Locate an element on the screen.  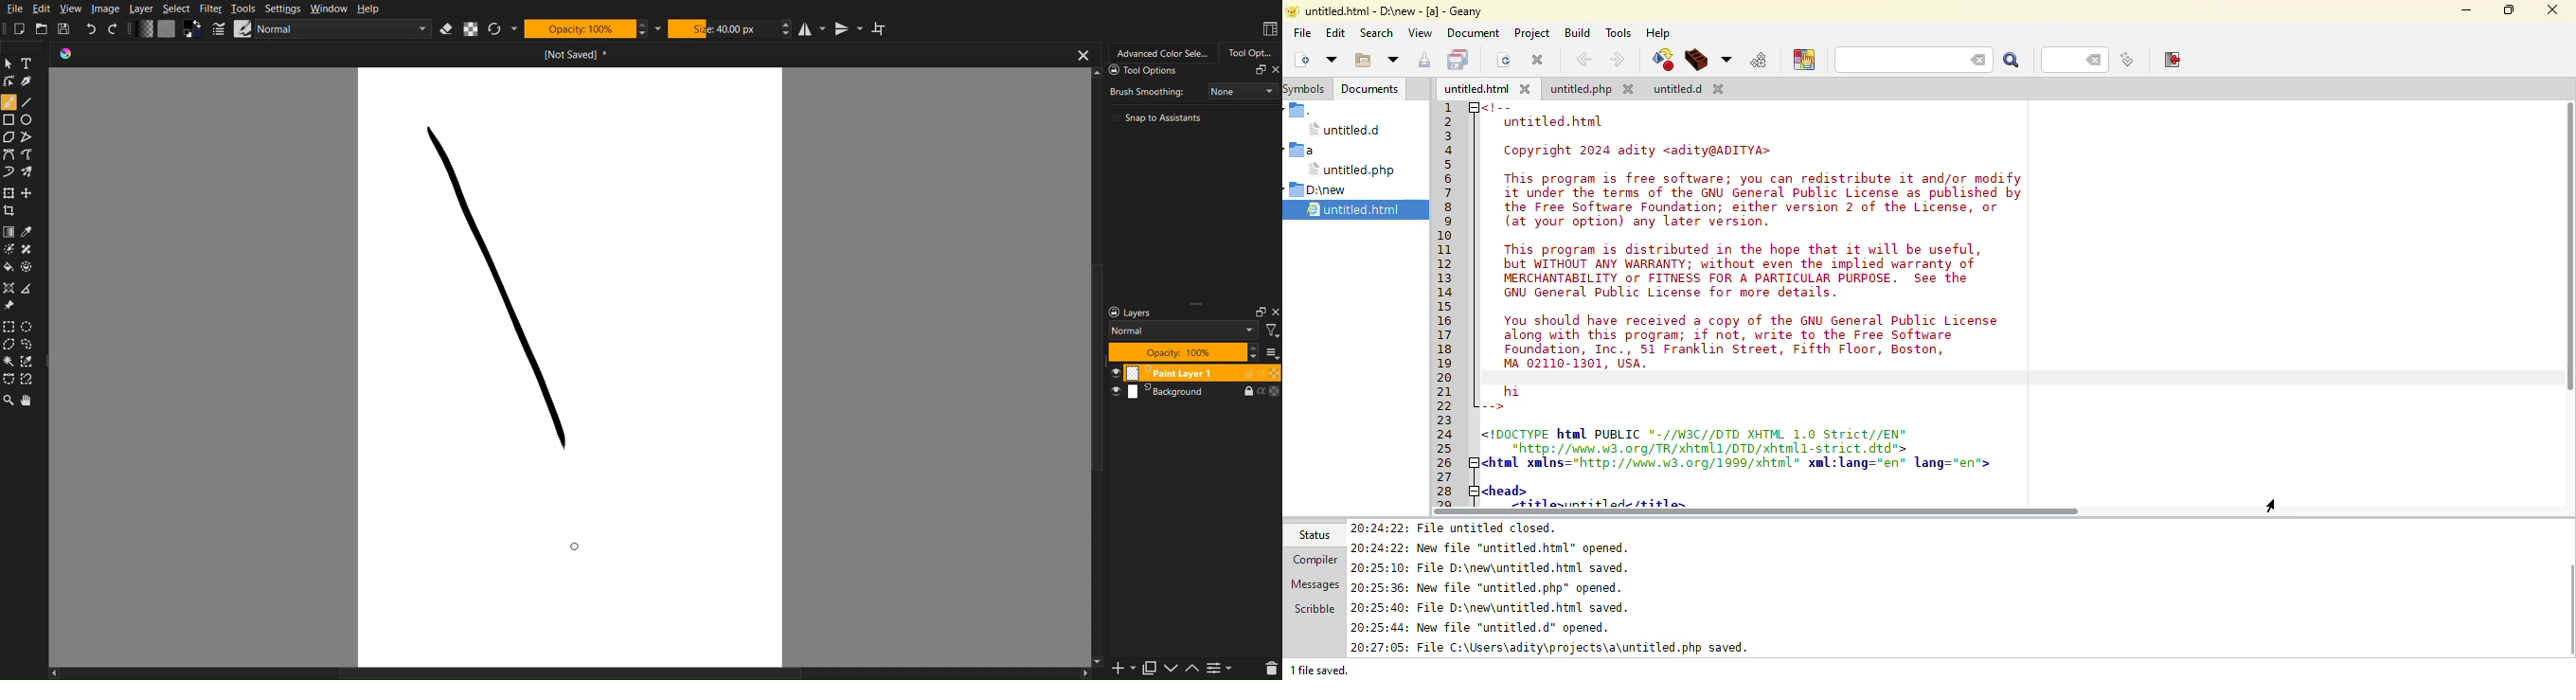
Selection Tools is located at coordinates (9, 381).